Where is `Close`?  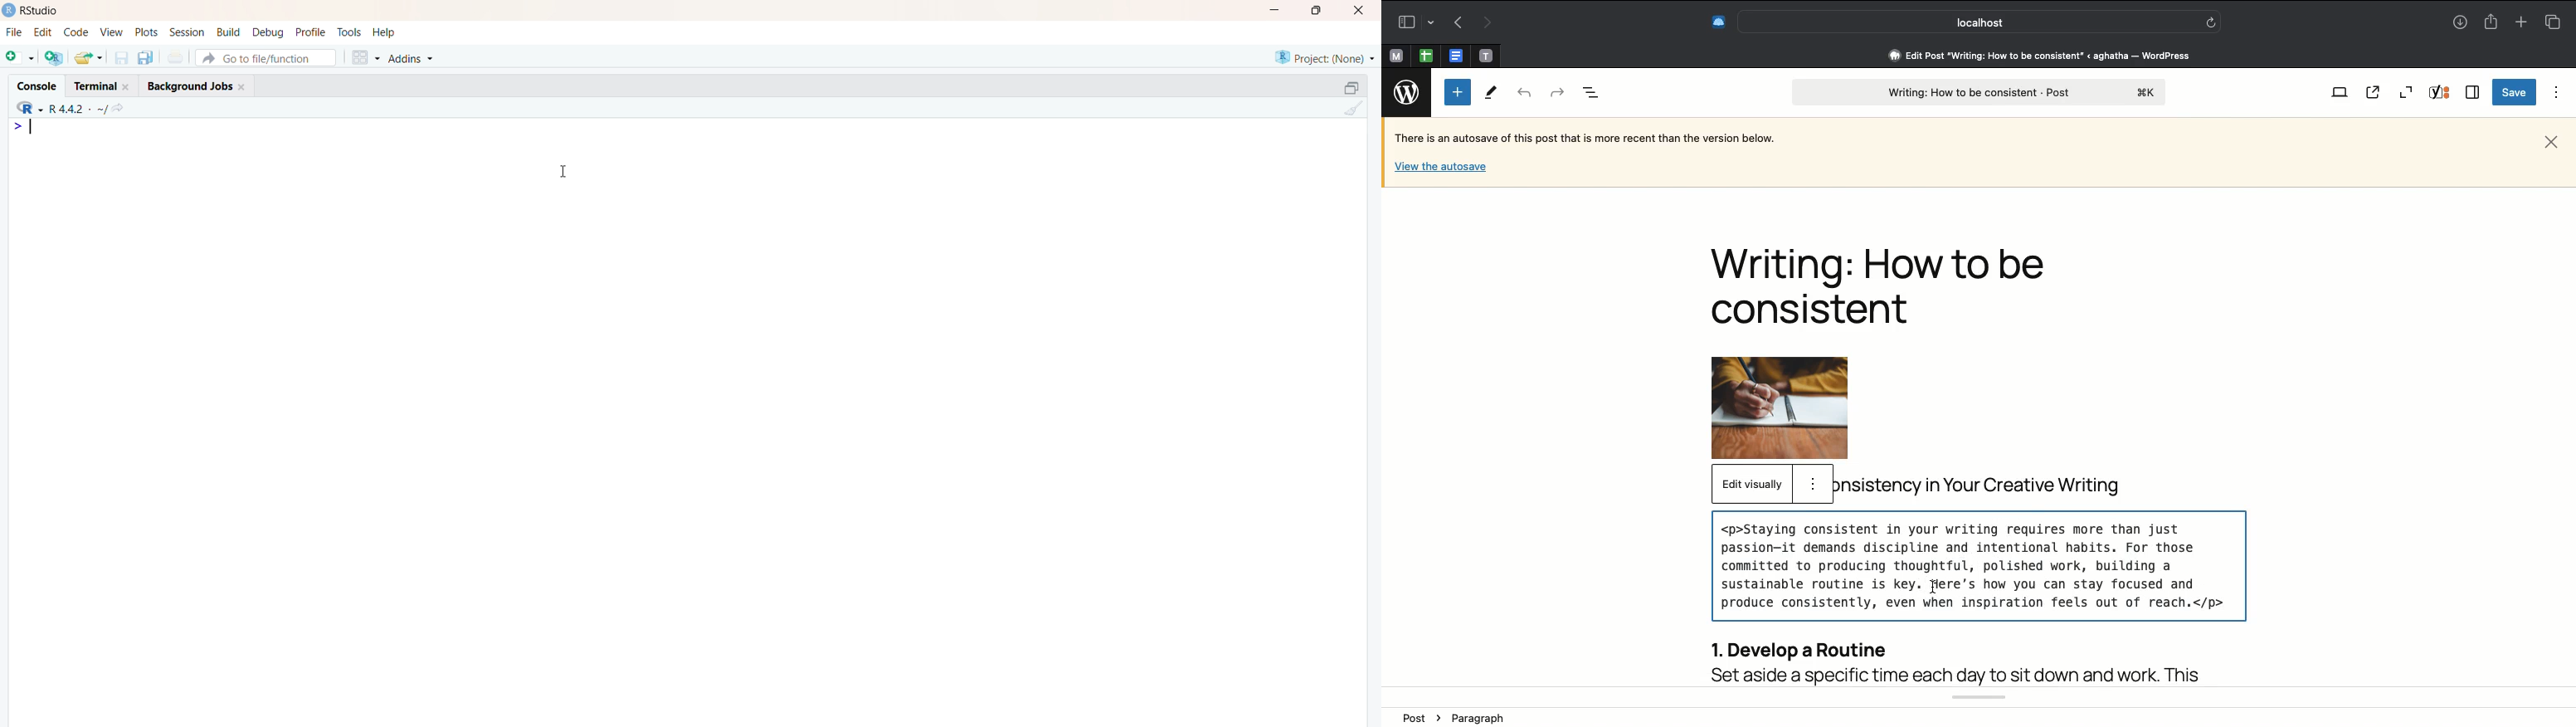 Close is located at coordinates (2551, 140).